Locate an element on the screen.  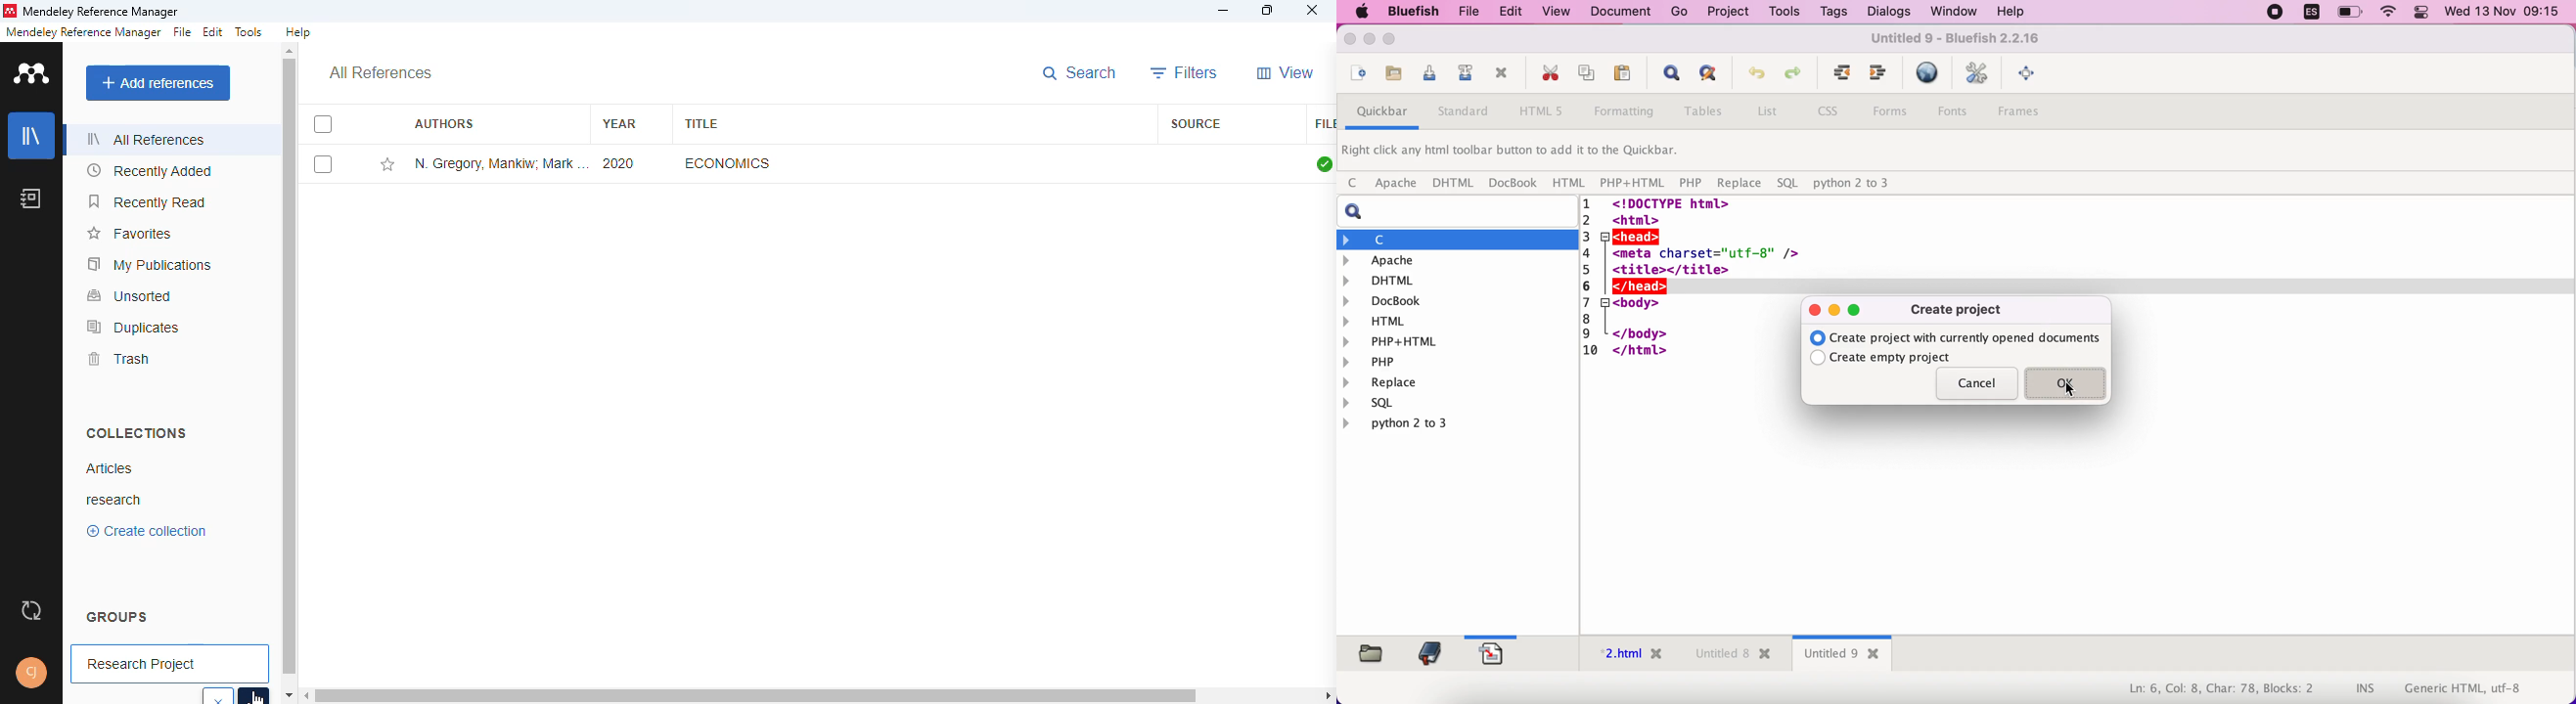
unsorted is located at coordinates (128, 295).